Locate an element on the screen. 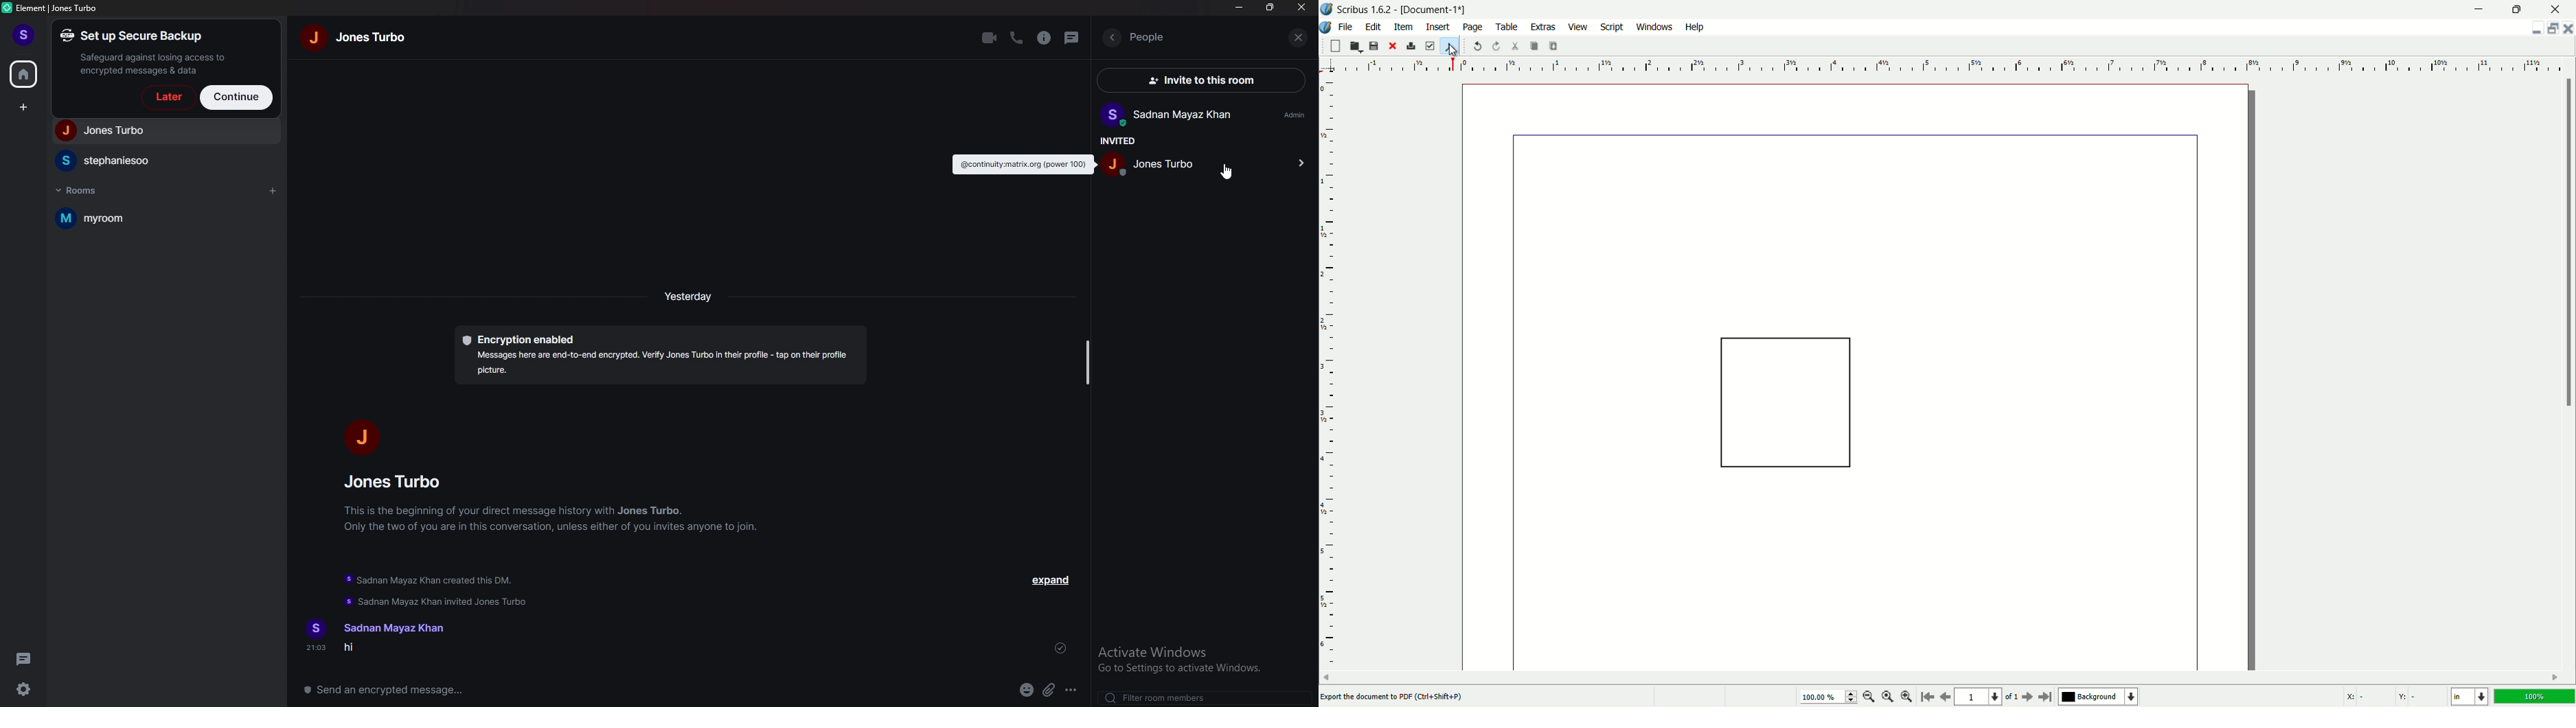  change layout is located at coordinates (2551, 29).